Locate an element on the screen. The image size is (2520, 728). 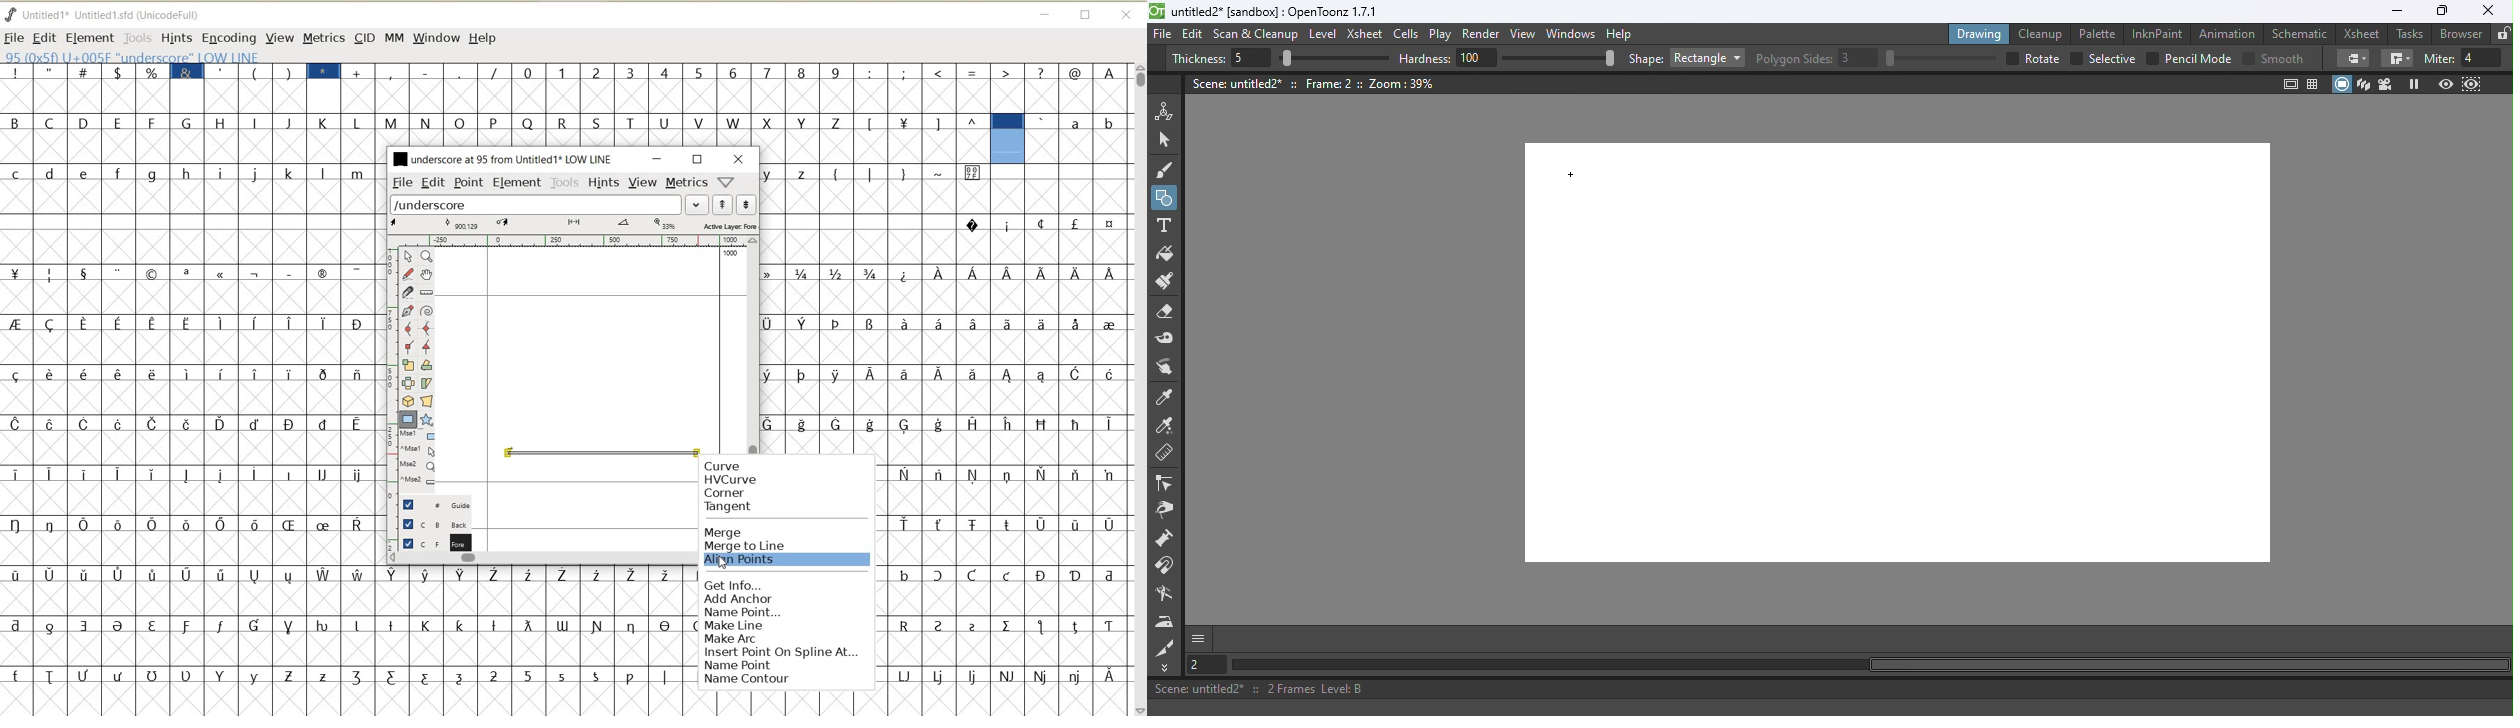
MERGE is located at coordinates (724, 533).